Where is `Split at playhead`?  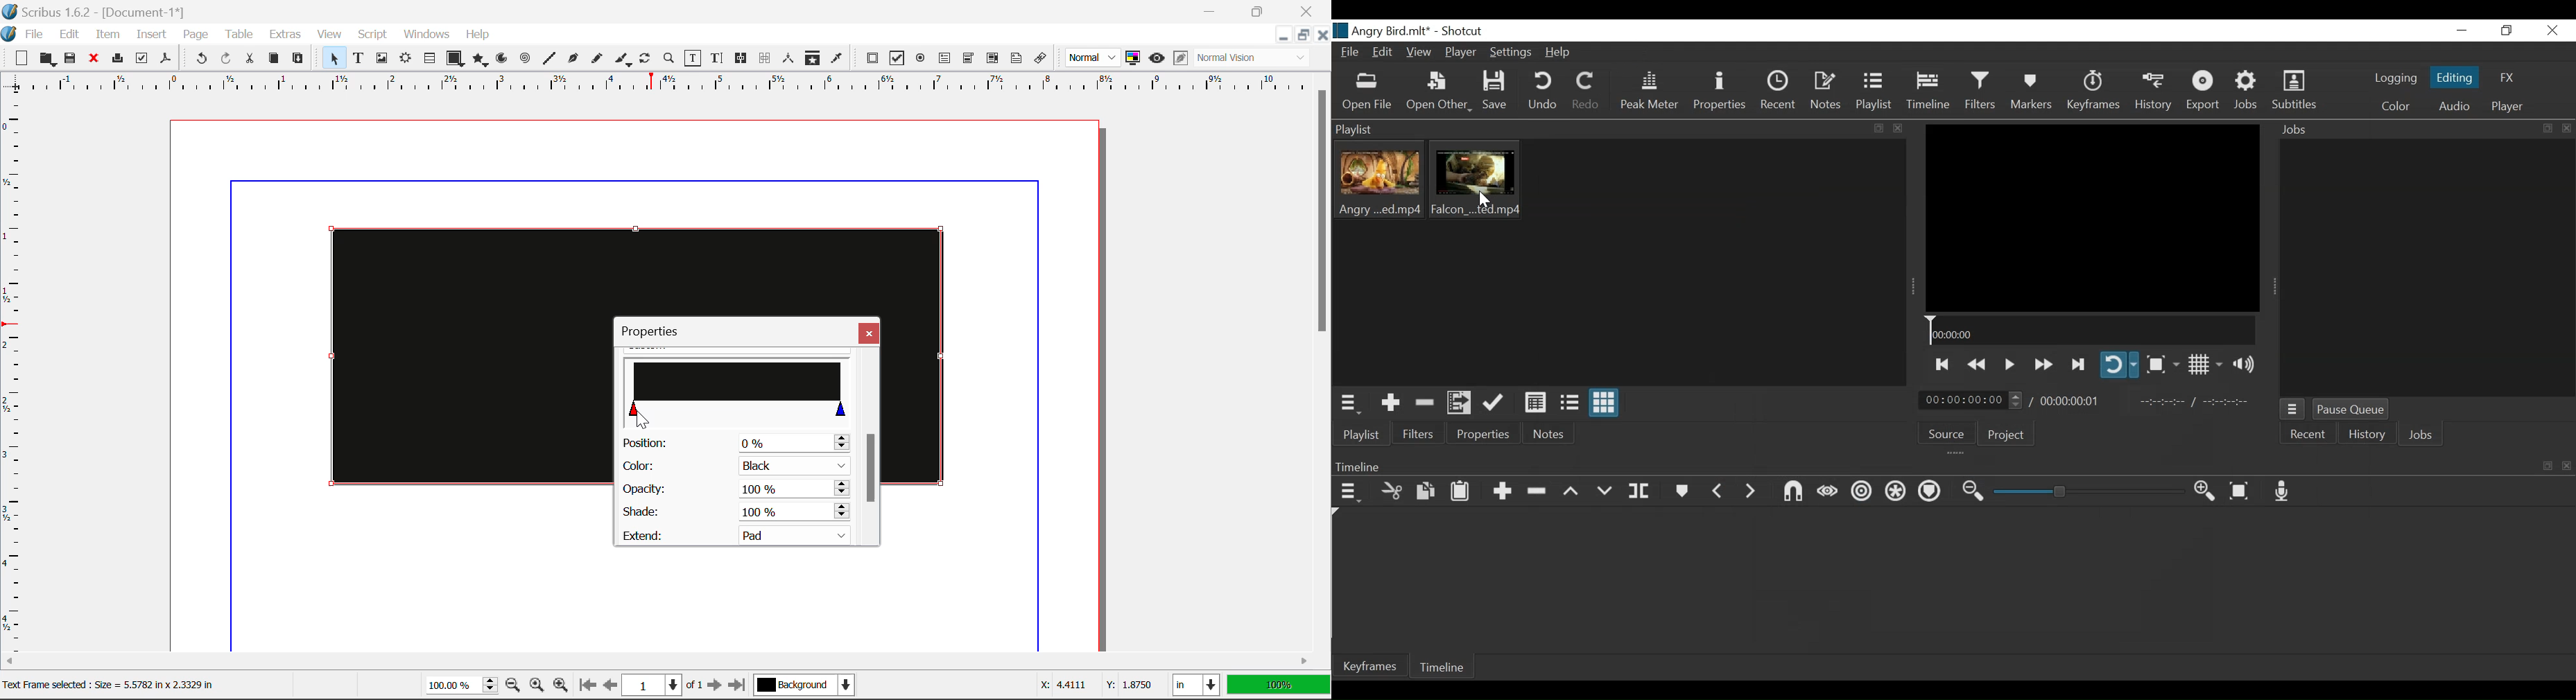 Split at playhead is located at coordinates (1639, 491).